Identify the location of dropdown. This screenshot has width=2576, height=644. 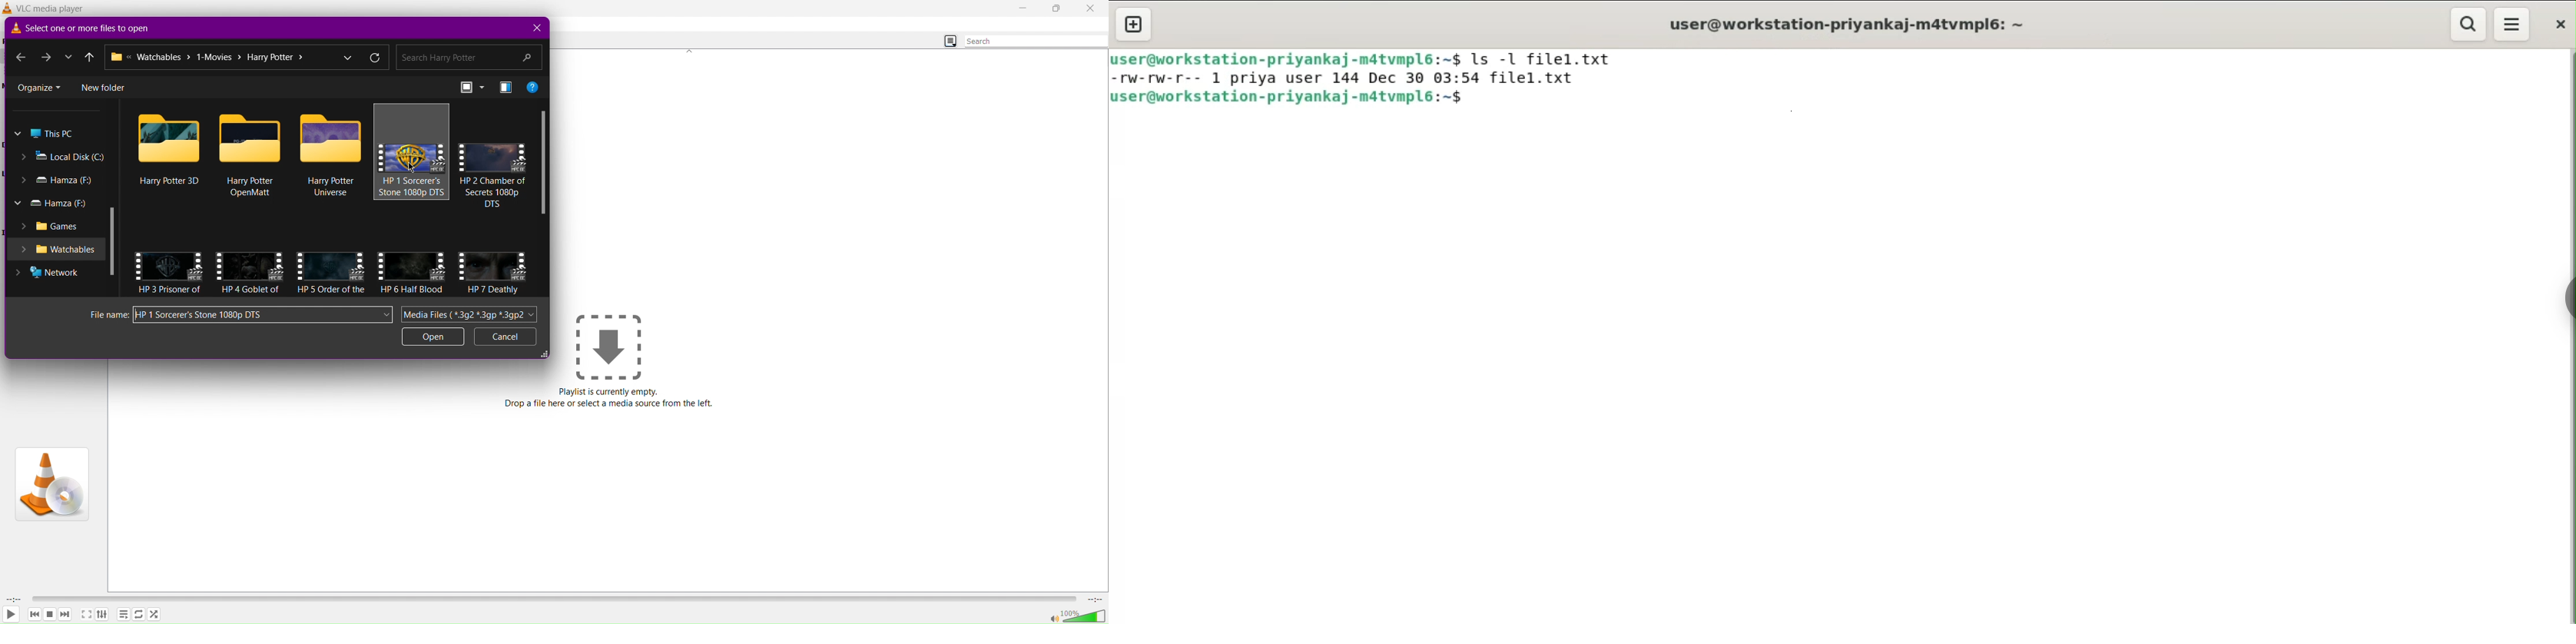
(349, 57).